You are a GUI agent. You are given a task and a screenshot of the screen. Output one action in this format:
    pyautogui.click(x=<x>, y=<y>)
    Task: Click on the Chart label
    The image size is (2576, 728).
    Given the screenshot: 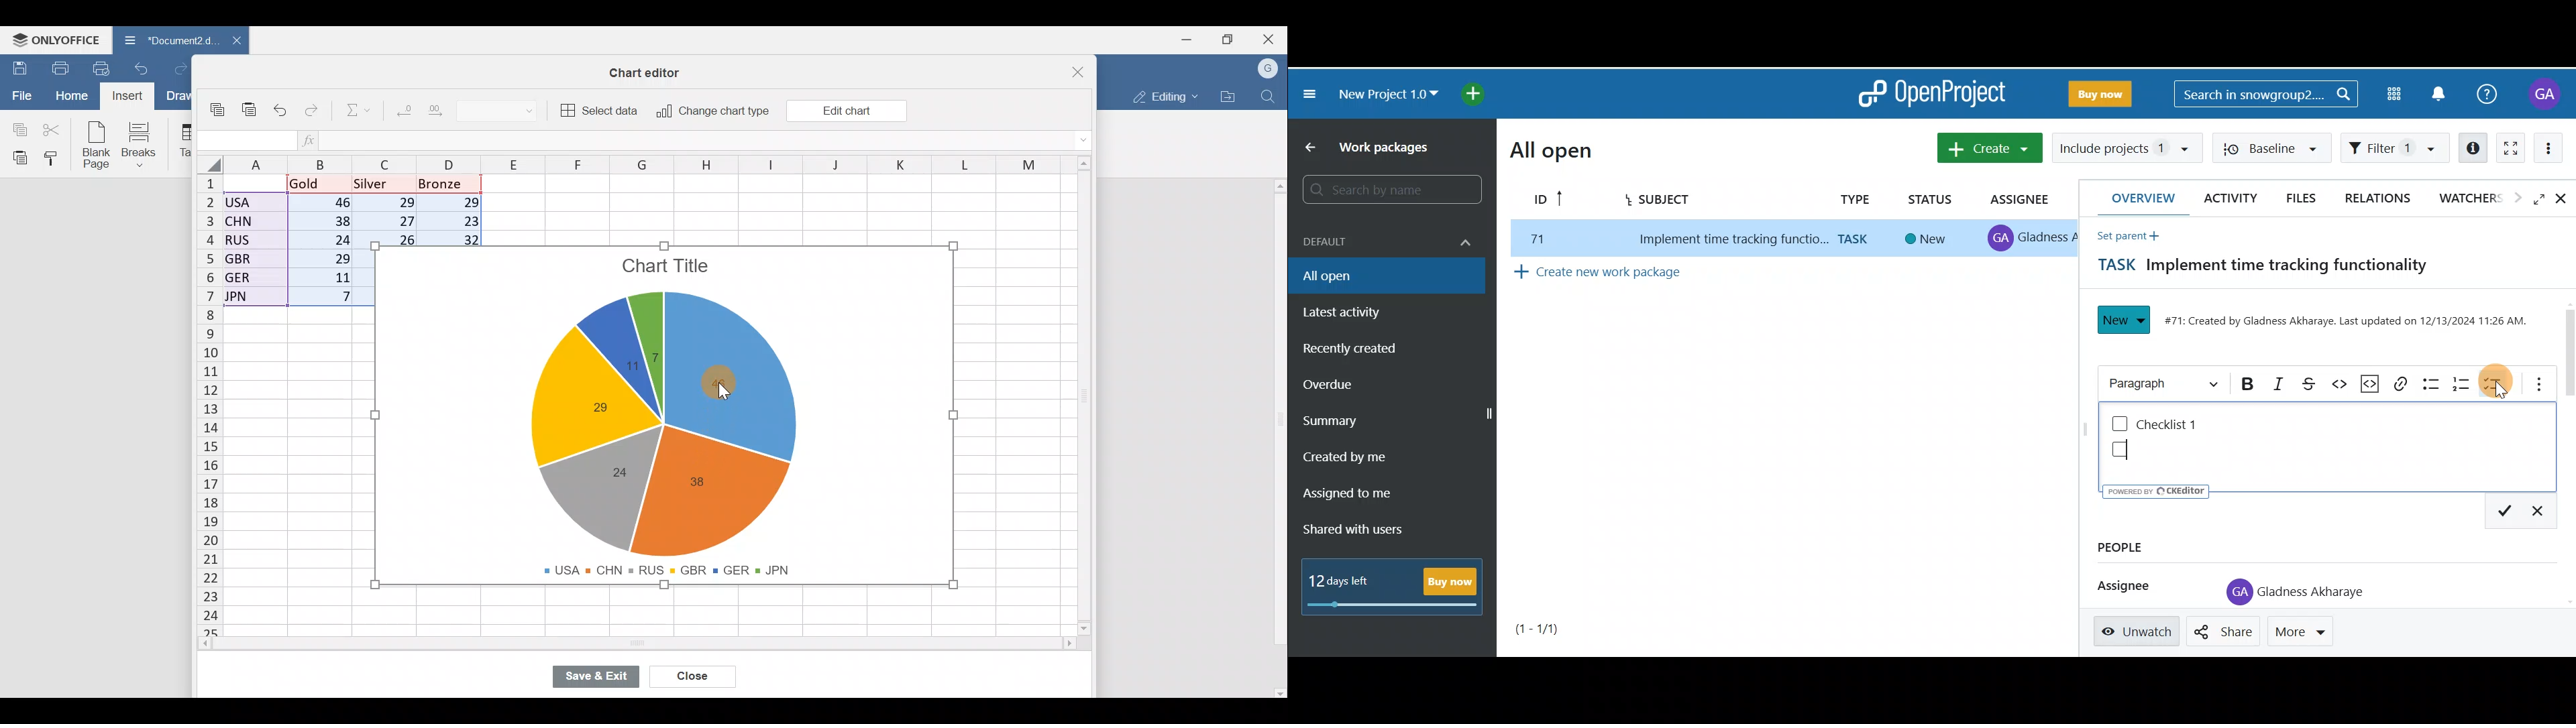 What is the action you would take?
    pyautogui.click(x=619, y=470)
    